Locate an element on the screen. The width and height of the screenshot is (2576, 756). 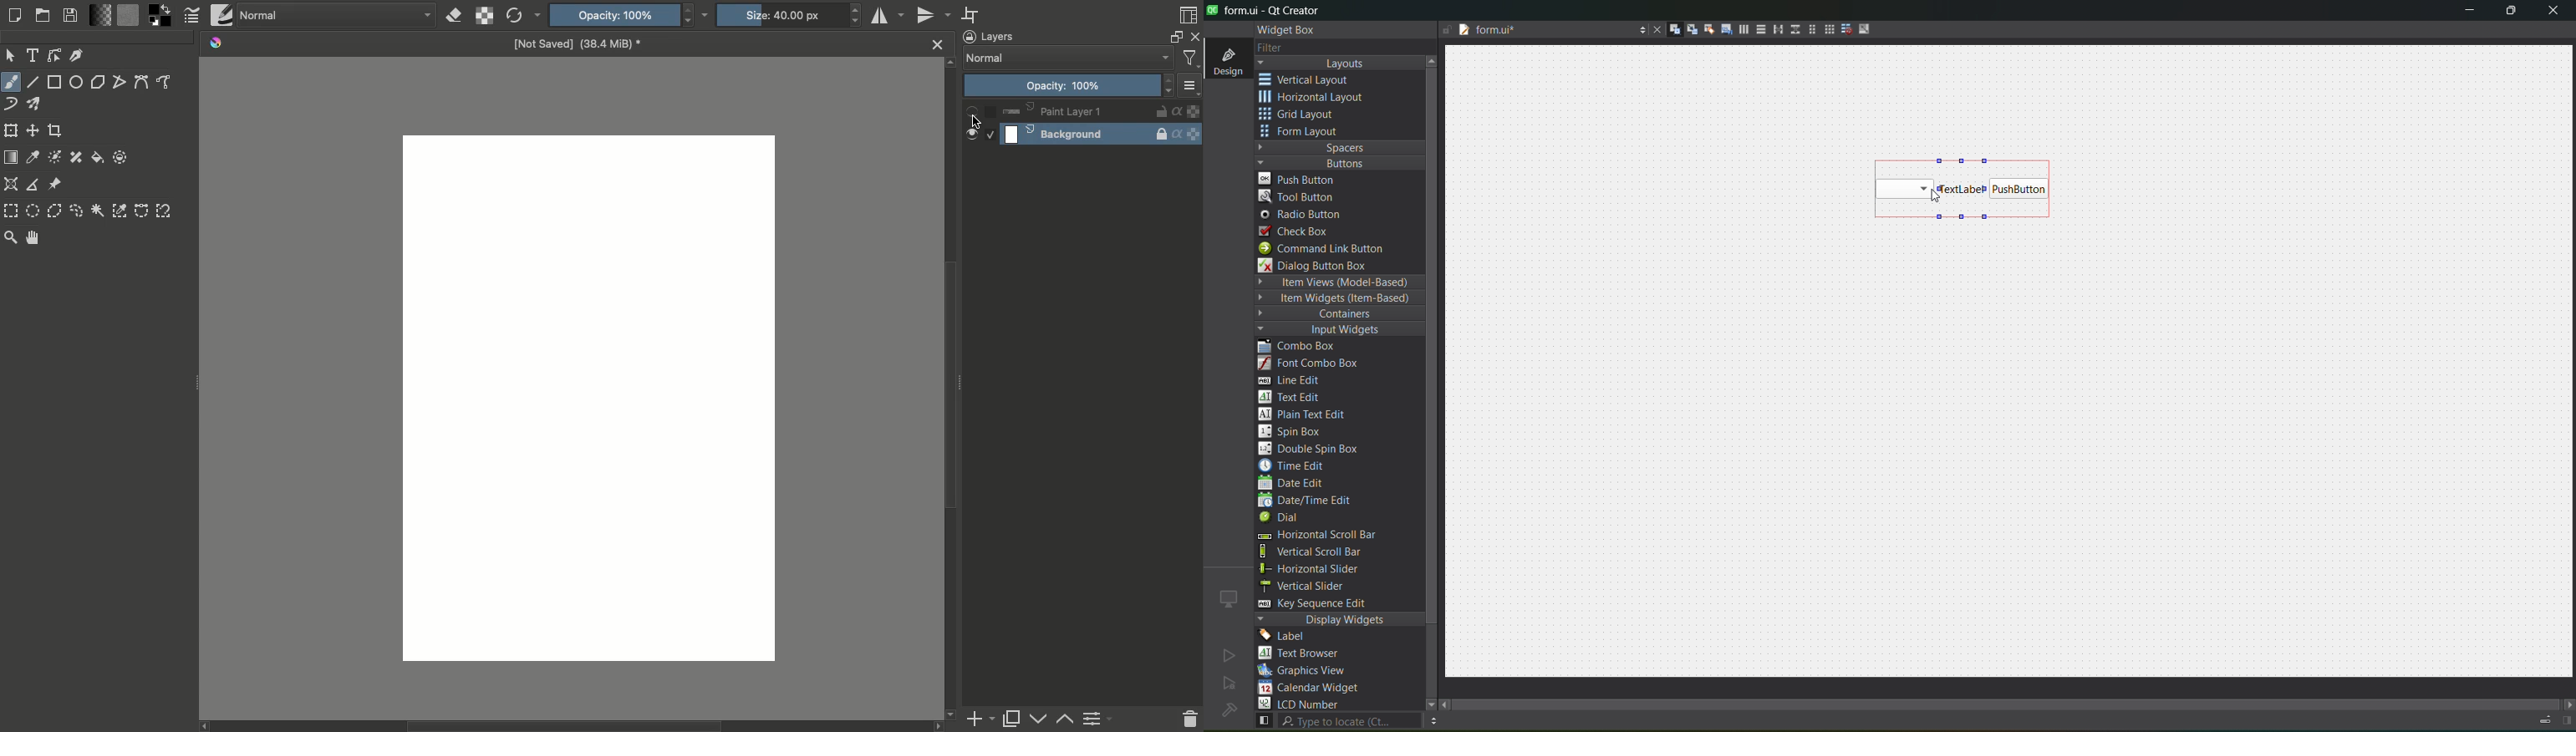
layouts is located at coordinates (1339, 63).